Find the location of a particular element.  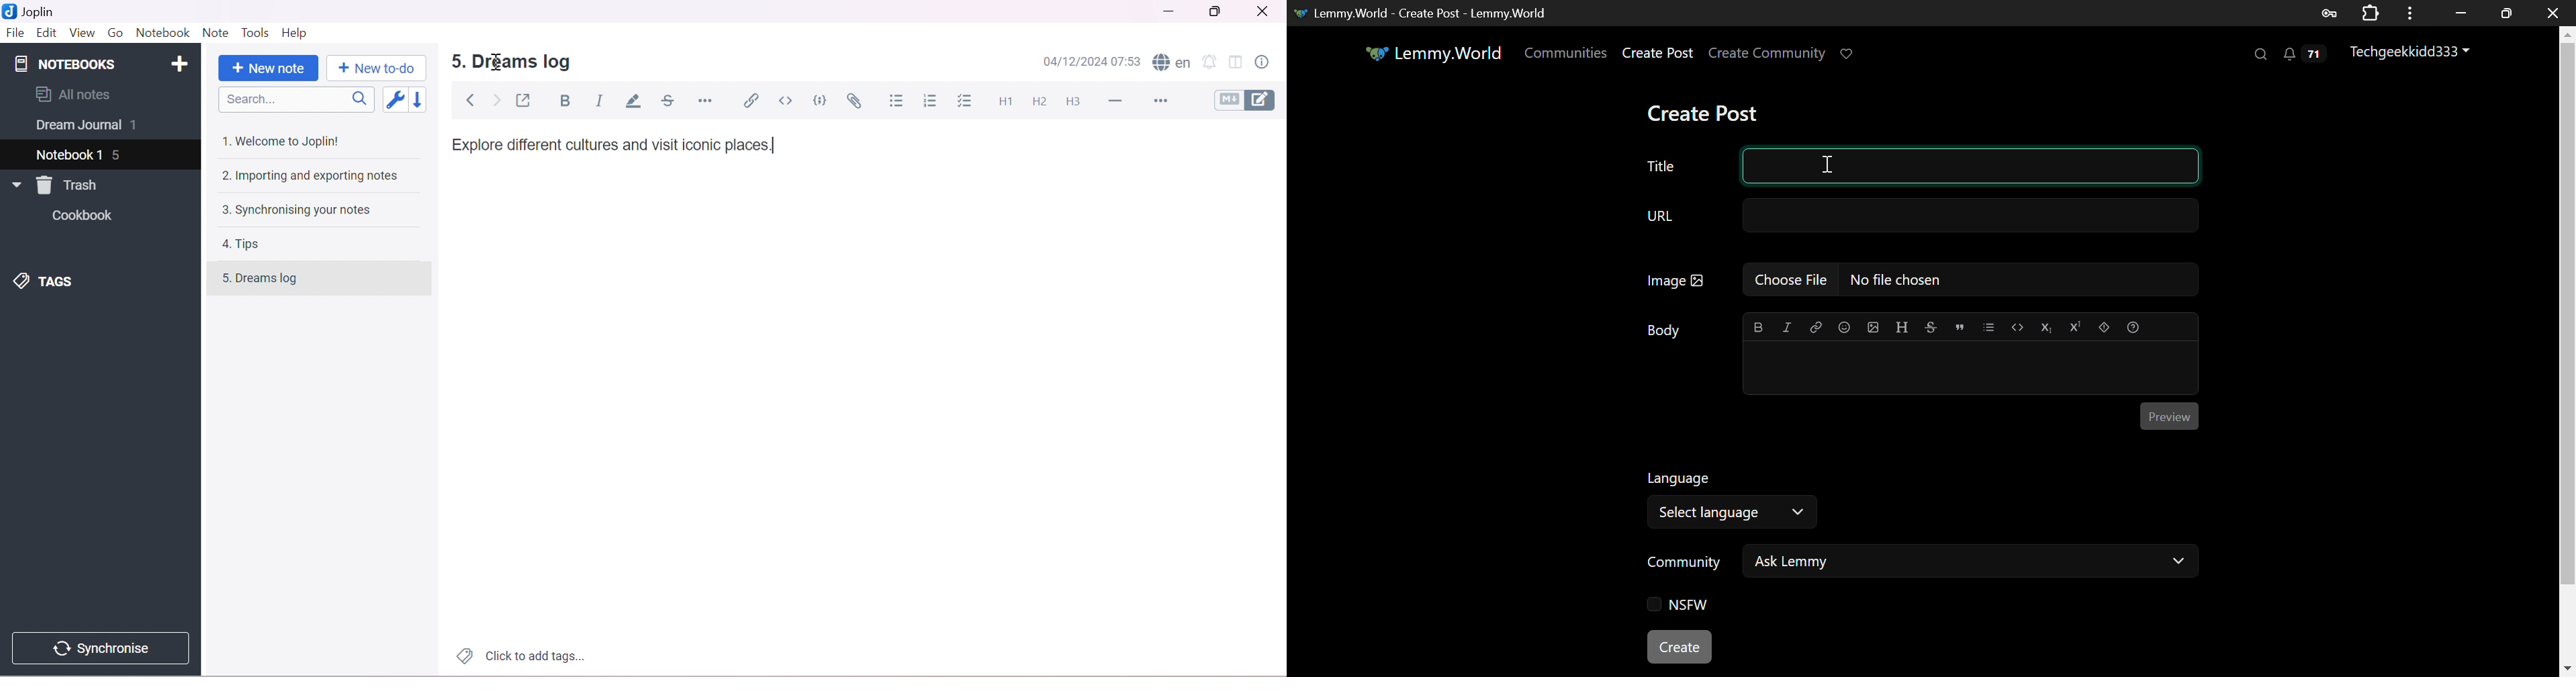

Toggle editor layout is located at coordinates (1238, 62).